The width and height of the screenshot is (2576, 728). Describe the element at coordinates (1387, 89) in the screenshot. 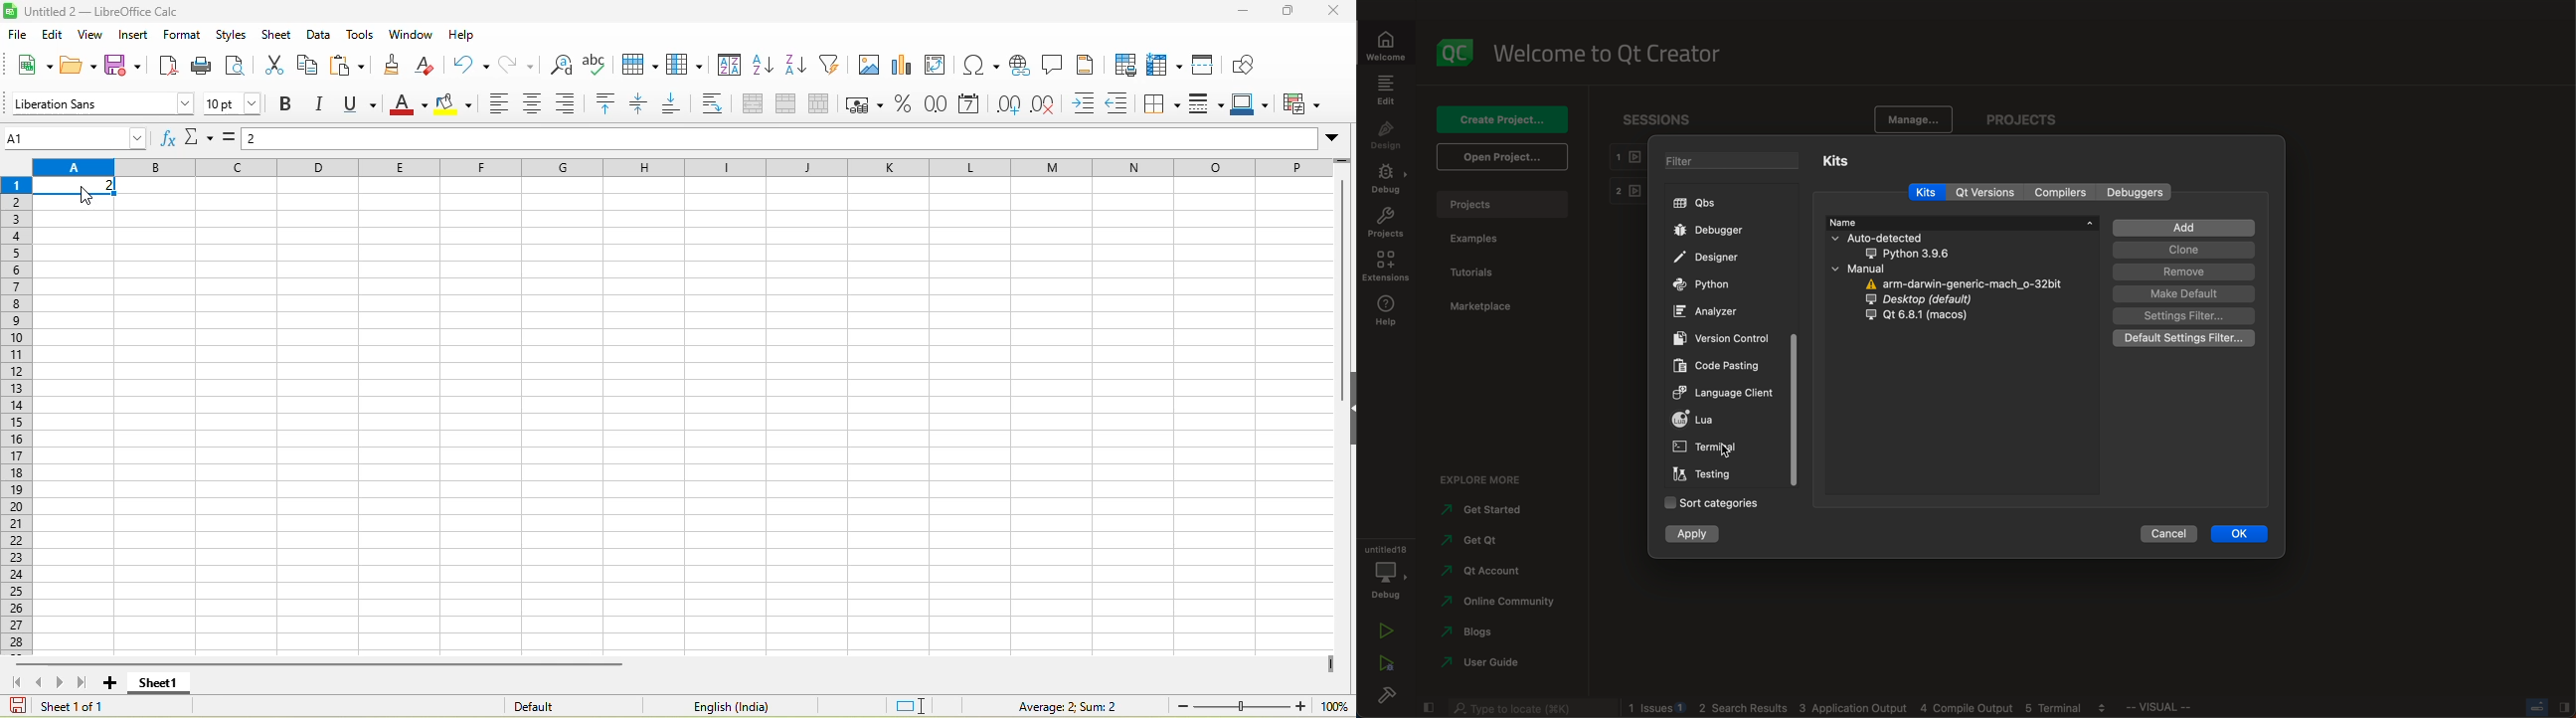

I see `edit` at that location.